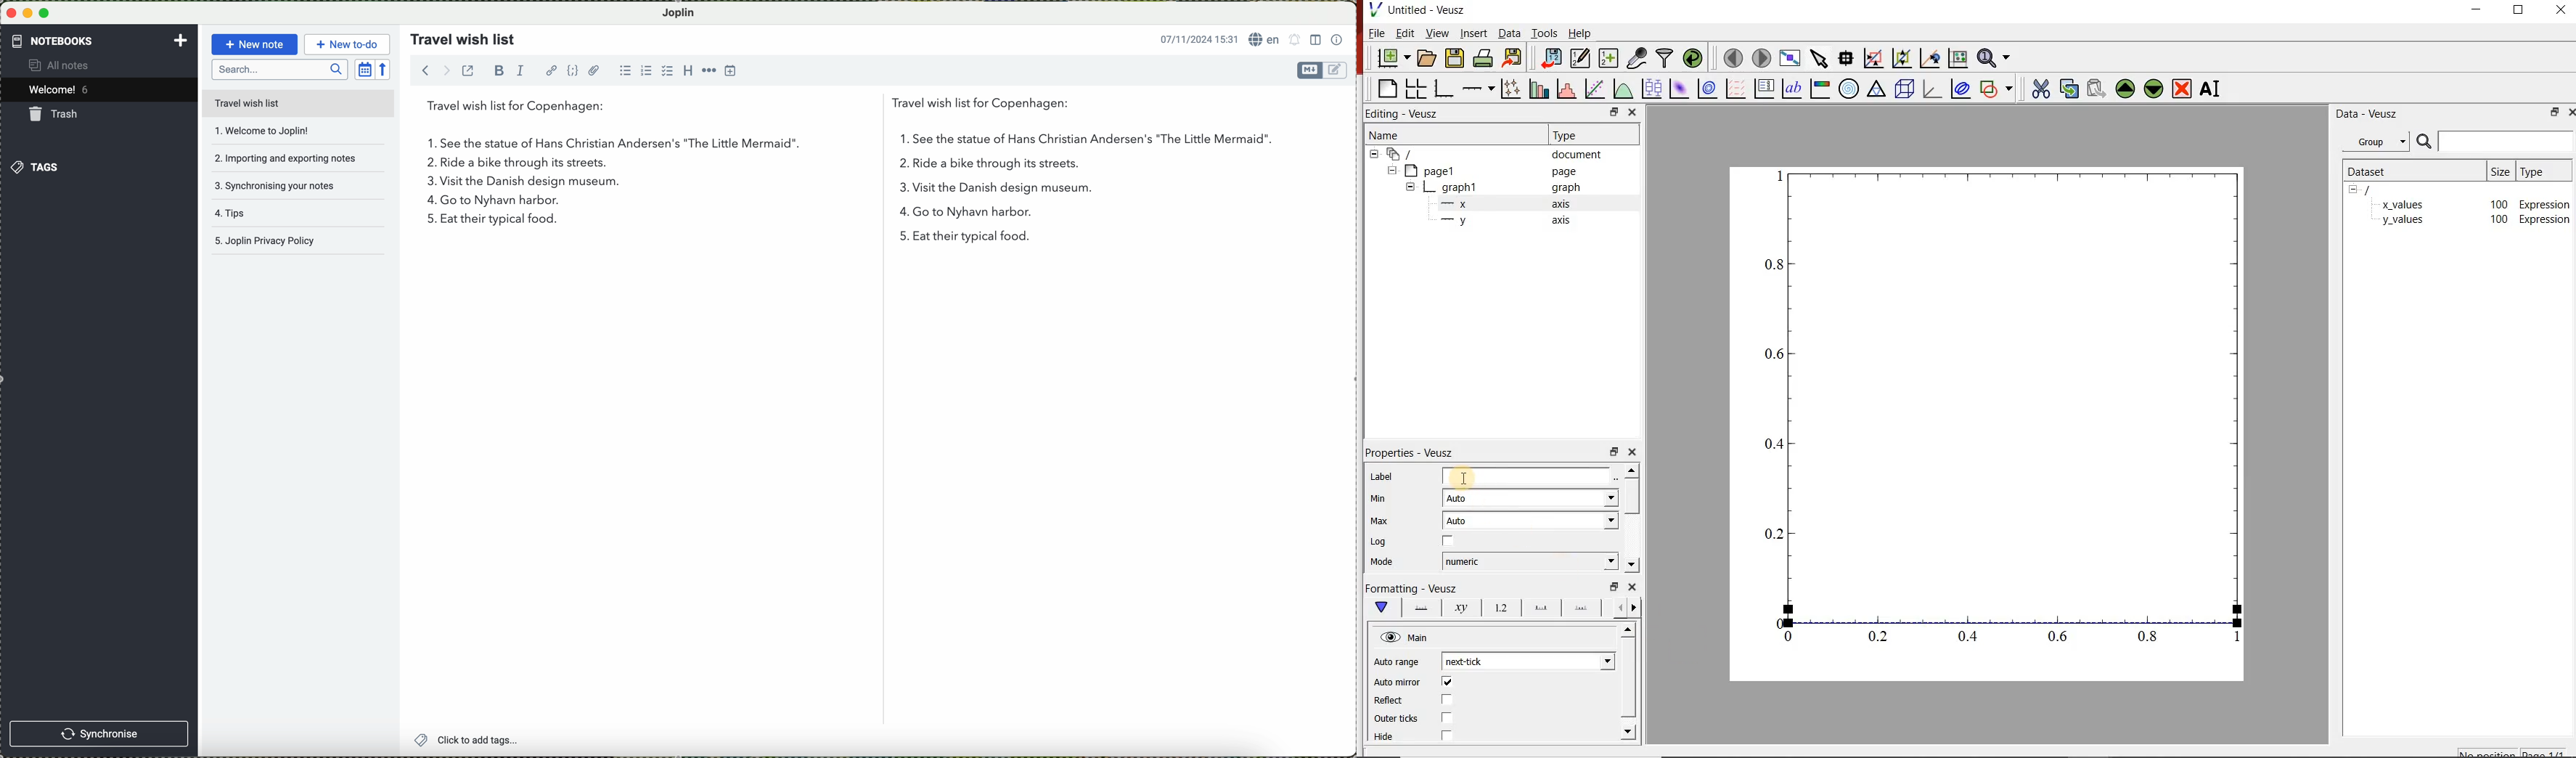 Image resolution: width=2576 pixels, height=784 pixels. Describe the element at coordinates (1614, 586) in the screenshot. I see `restore down` at that location.